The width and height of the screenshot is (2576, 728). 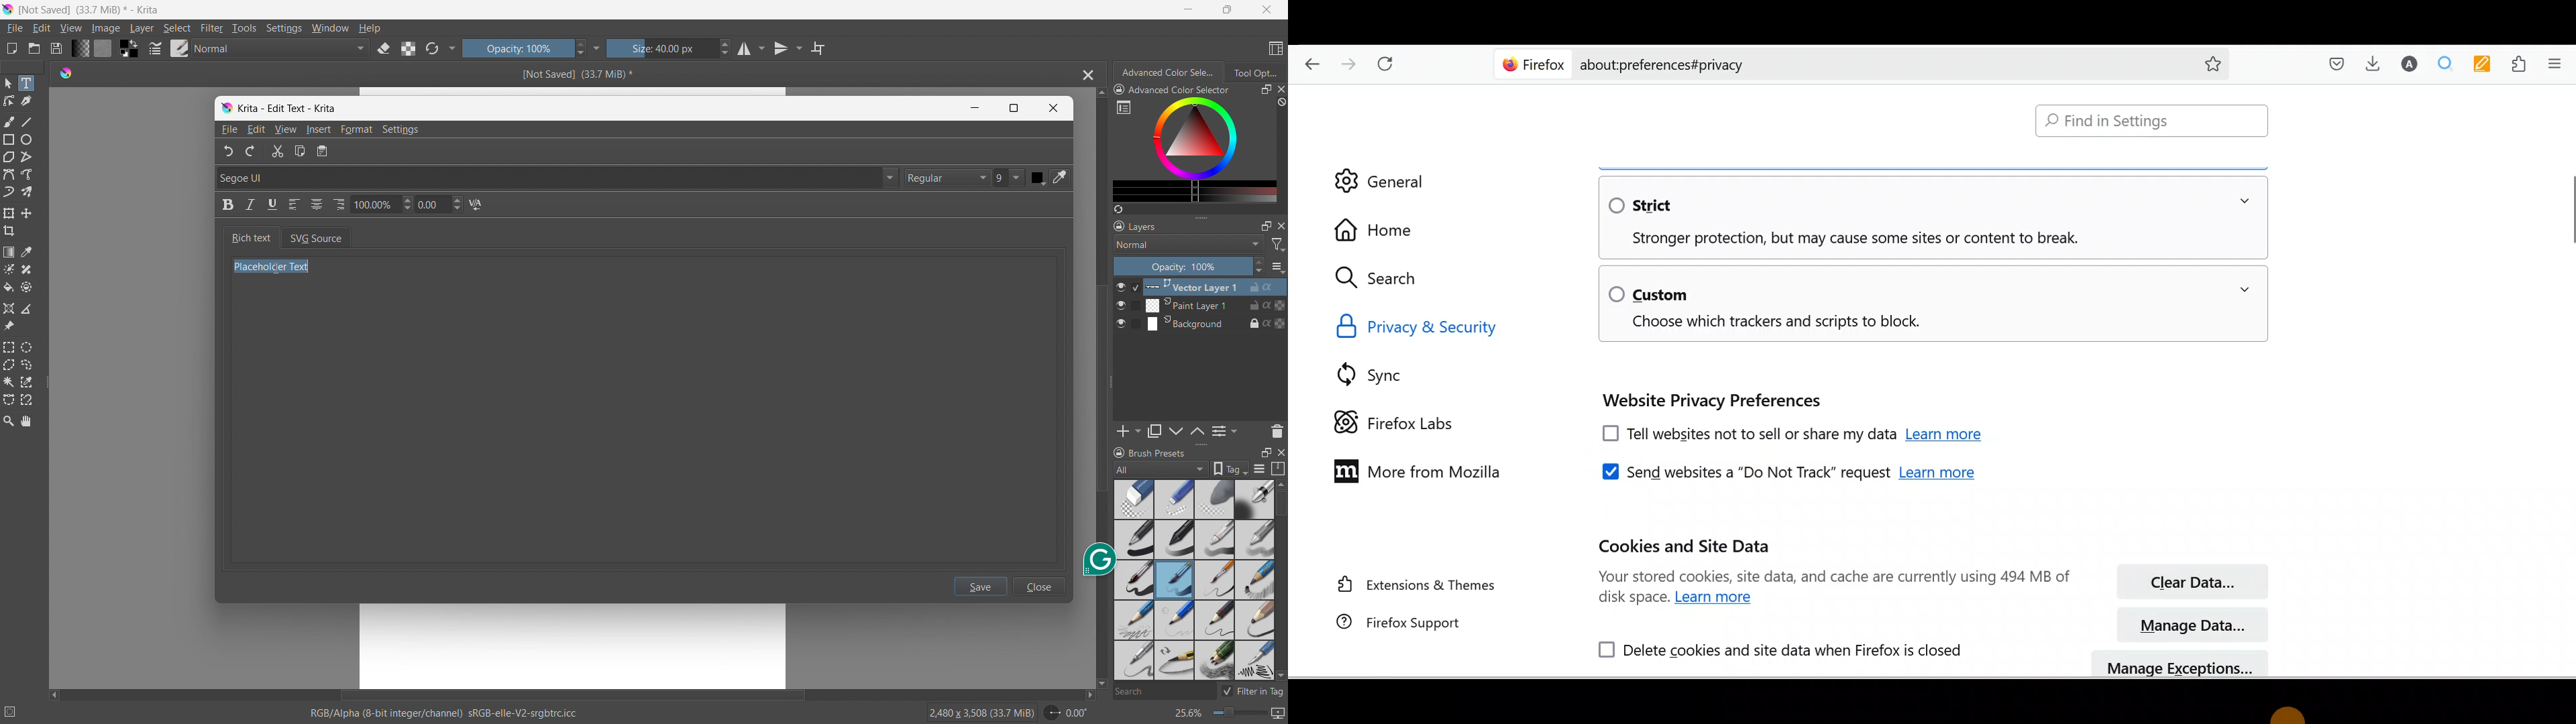 What do you see at coordinates (1225, 9) in the screenshot?
I see `maximize` at bounding box center [1225, 9].